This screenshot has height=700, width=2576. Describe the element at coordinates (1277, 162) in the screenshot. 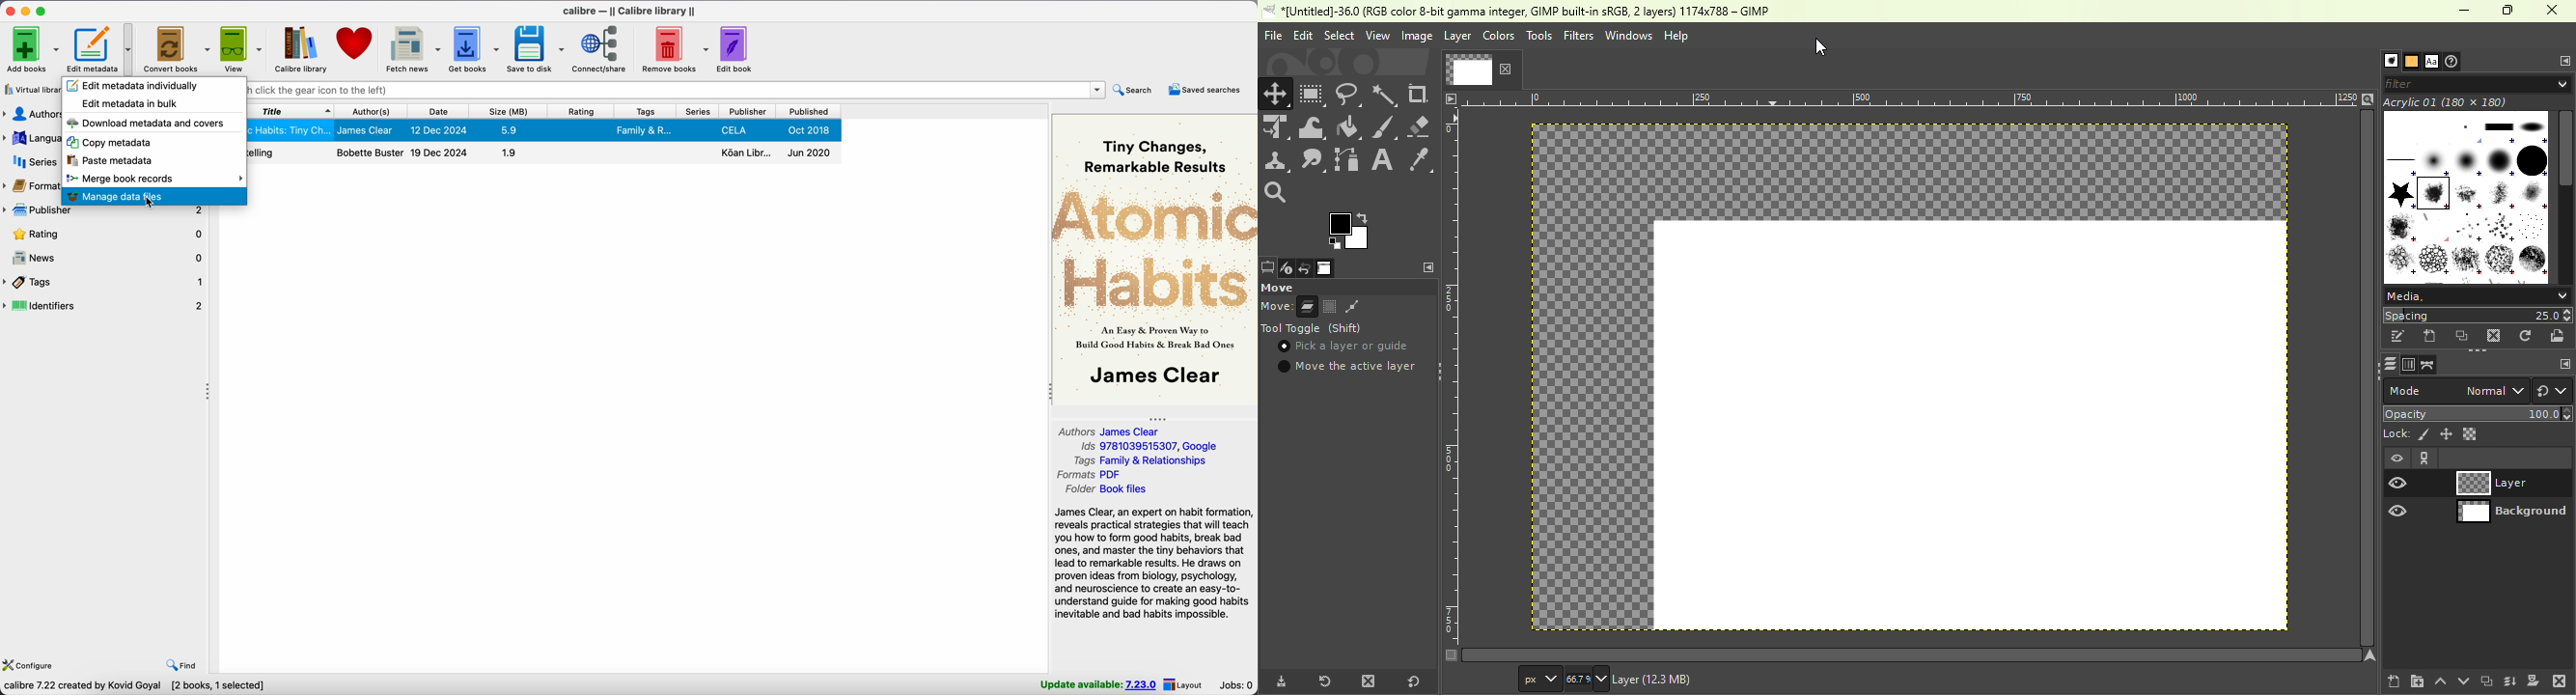

I see `Clone tool` at that location.